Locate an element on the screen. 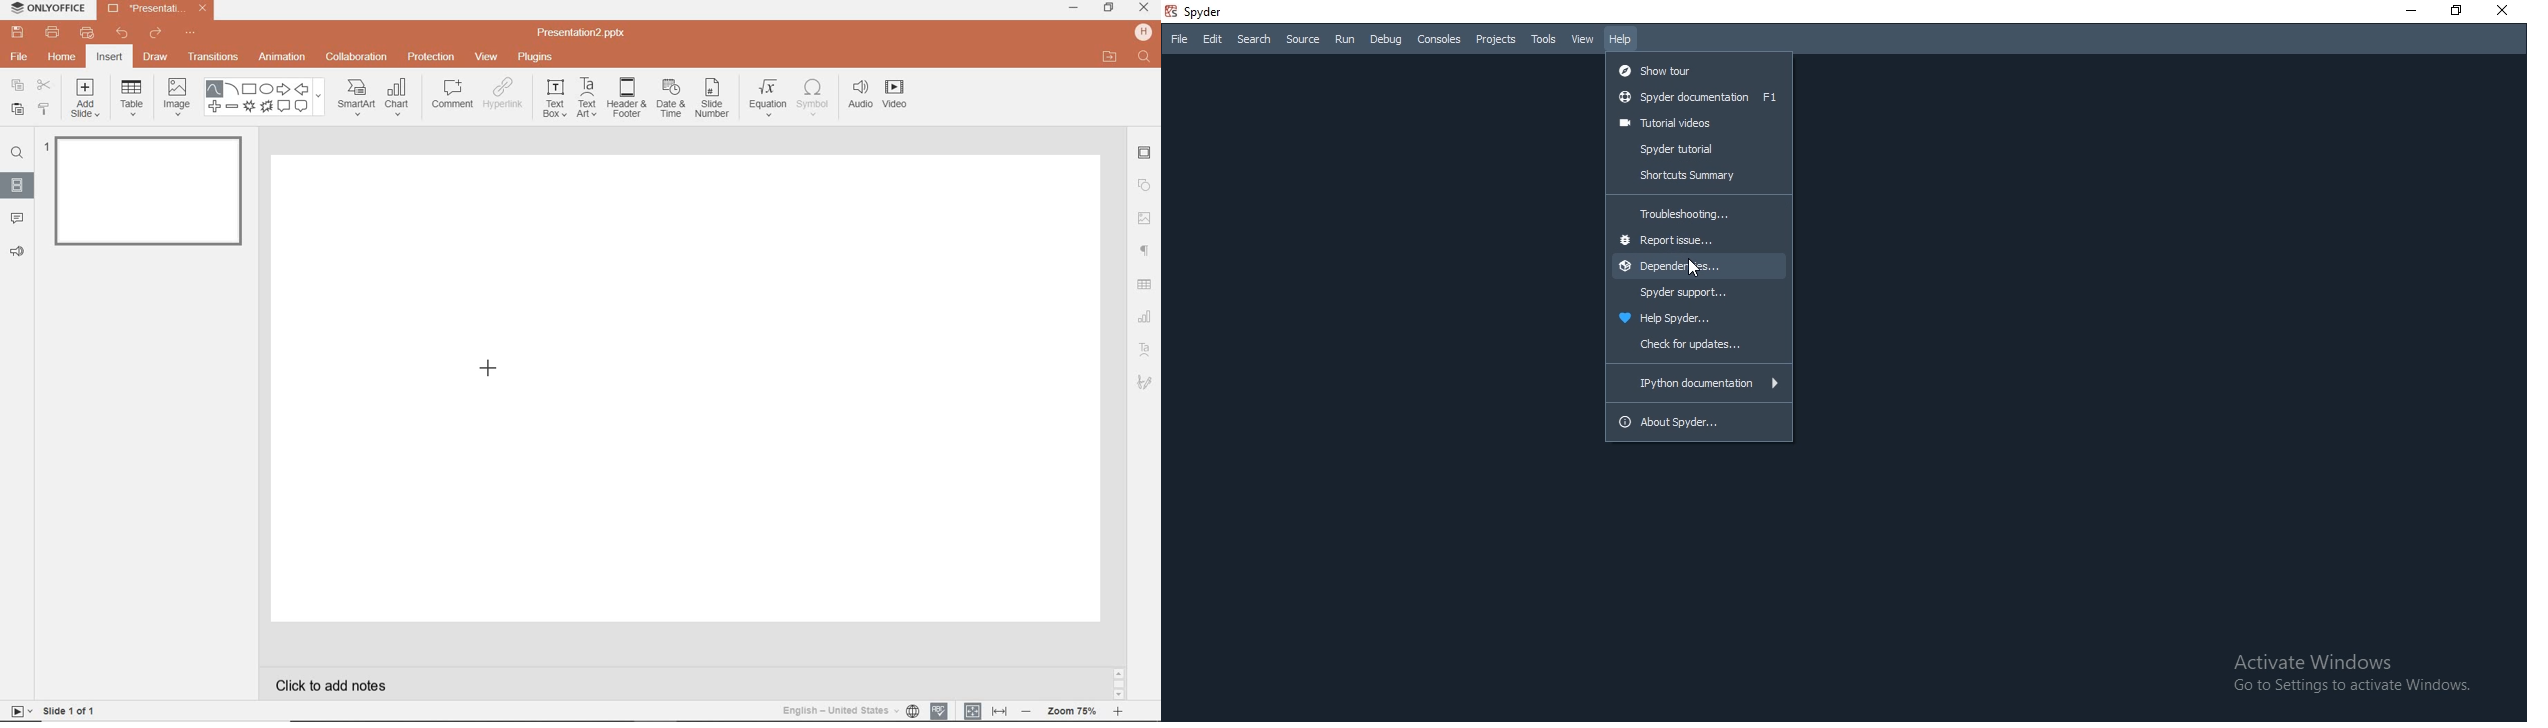  File  is located at coordinates (1178, 40).